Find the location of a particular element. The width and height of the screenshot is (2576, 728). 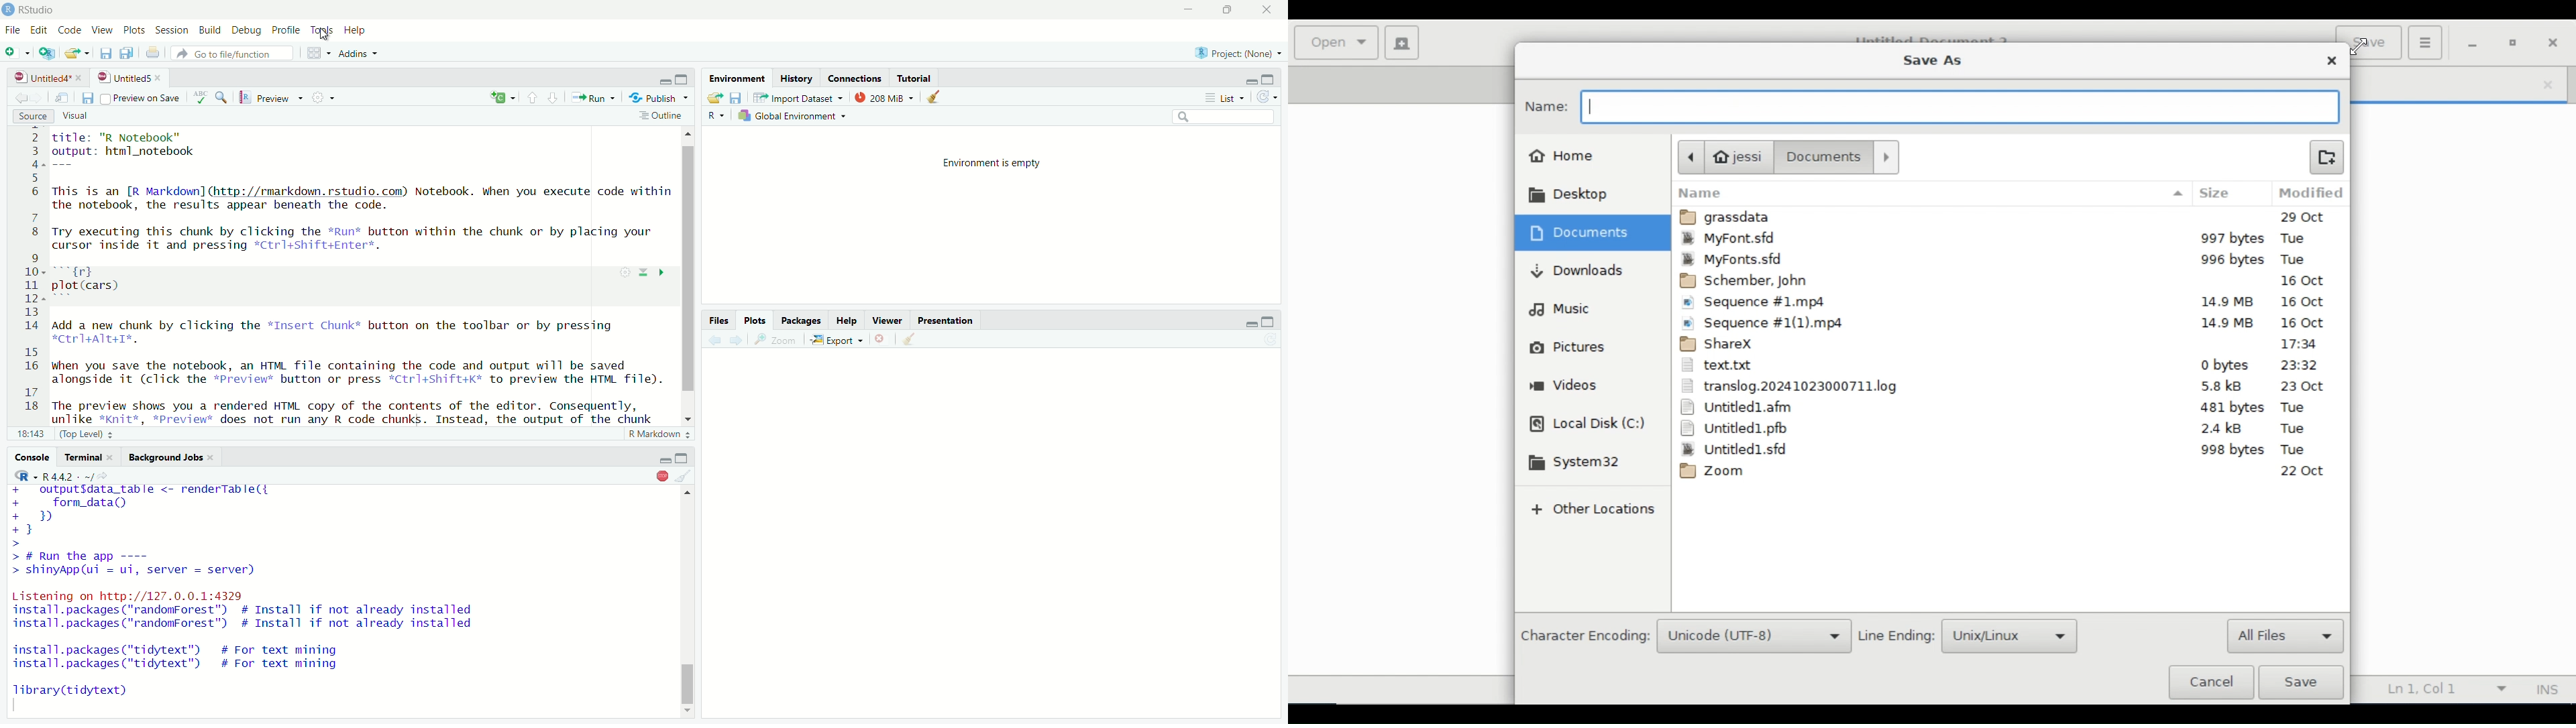

Connections is located at coordinates (855, 78).